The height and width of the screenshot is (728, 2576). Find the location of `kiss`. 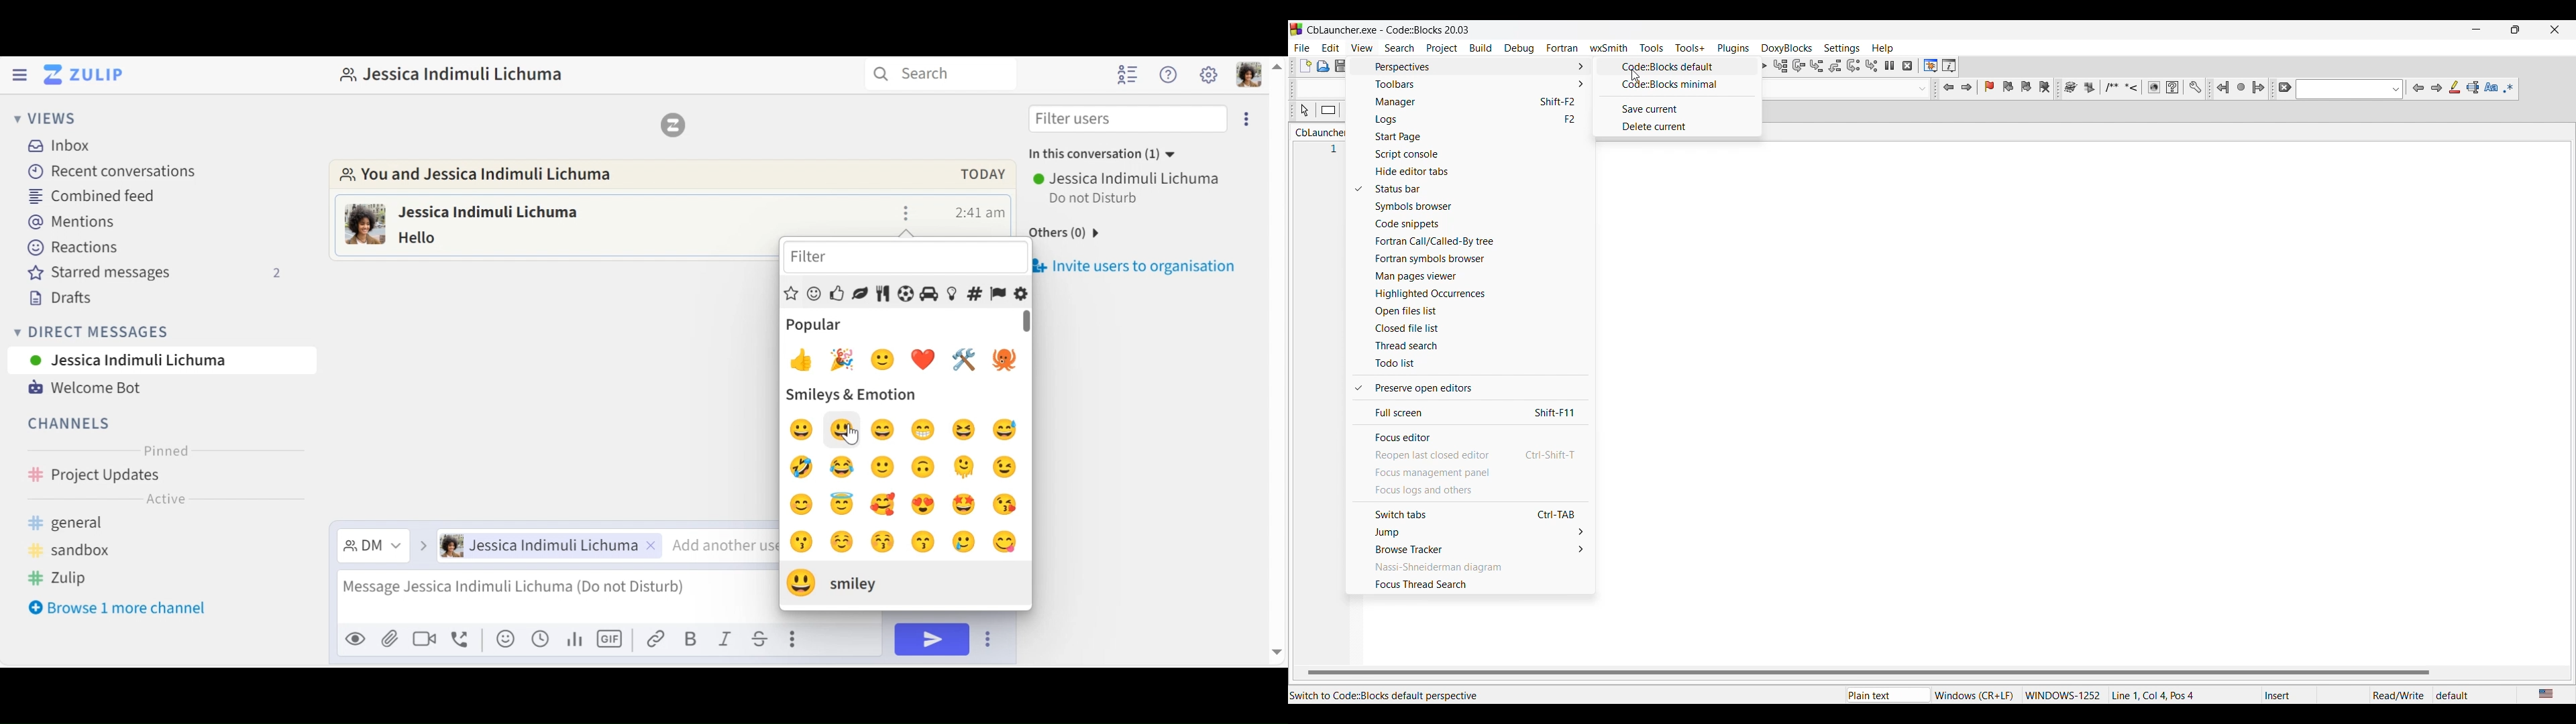

kiss is located at coordinates (922, 542).